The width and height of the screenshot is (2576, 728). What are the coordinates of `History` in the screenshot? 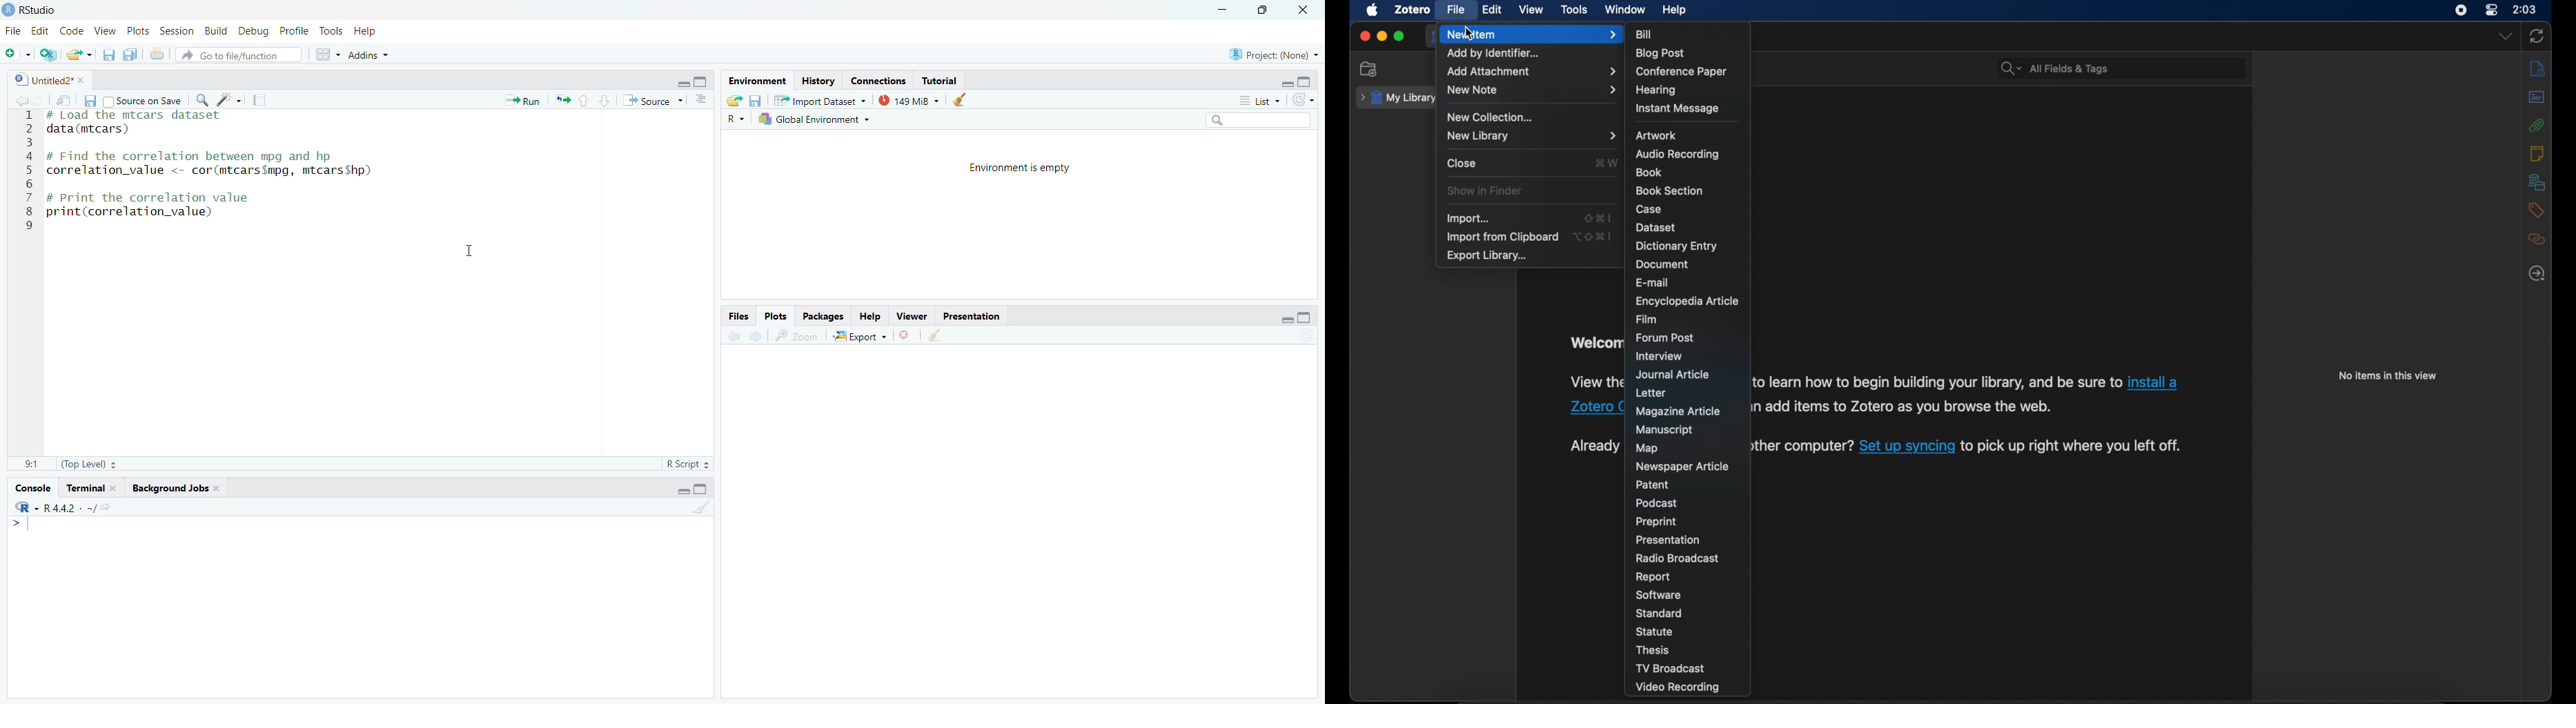 It's located at (820, 81).